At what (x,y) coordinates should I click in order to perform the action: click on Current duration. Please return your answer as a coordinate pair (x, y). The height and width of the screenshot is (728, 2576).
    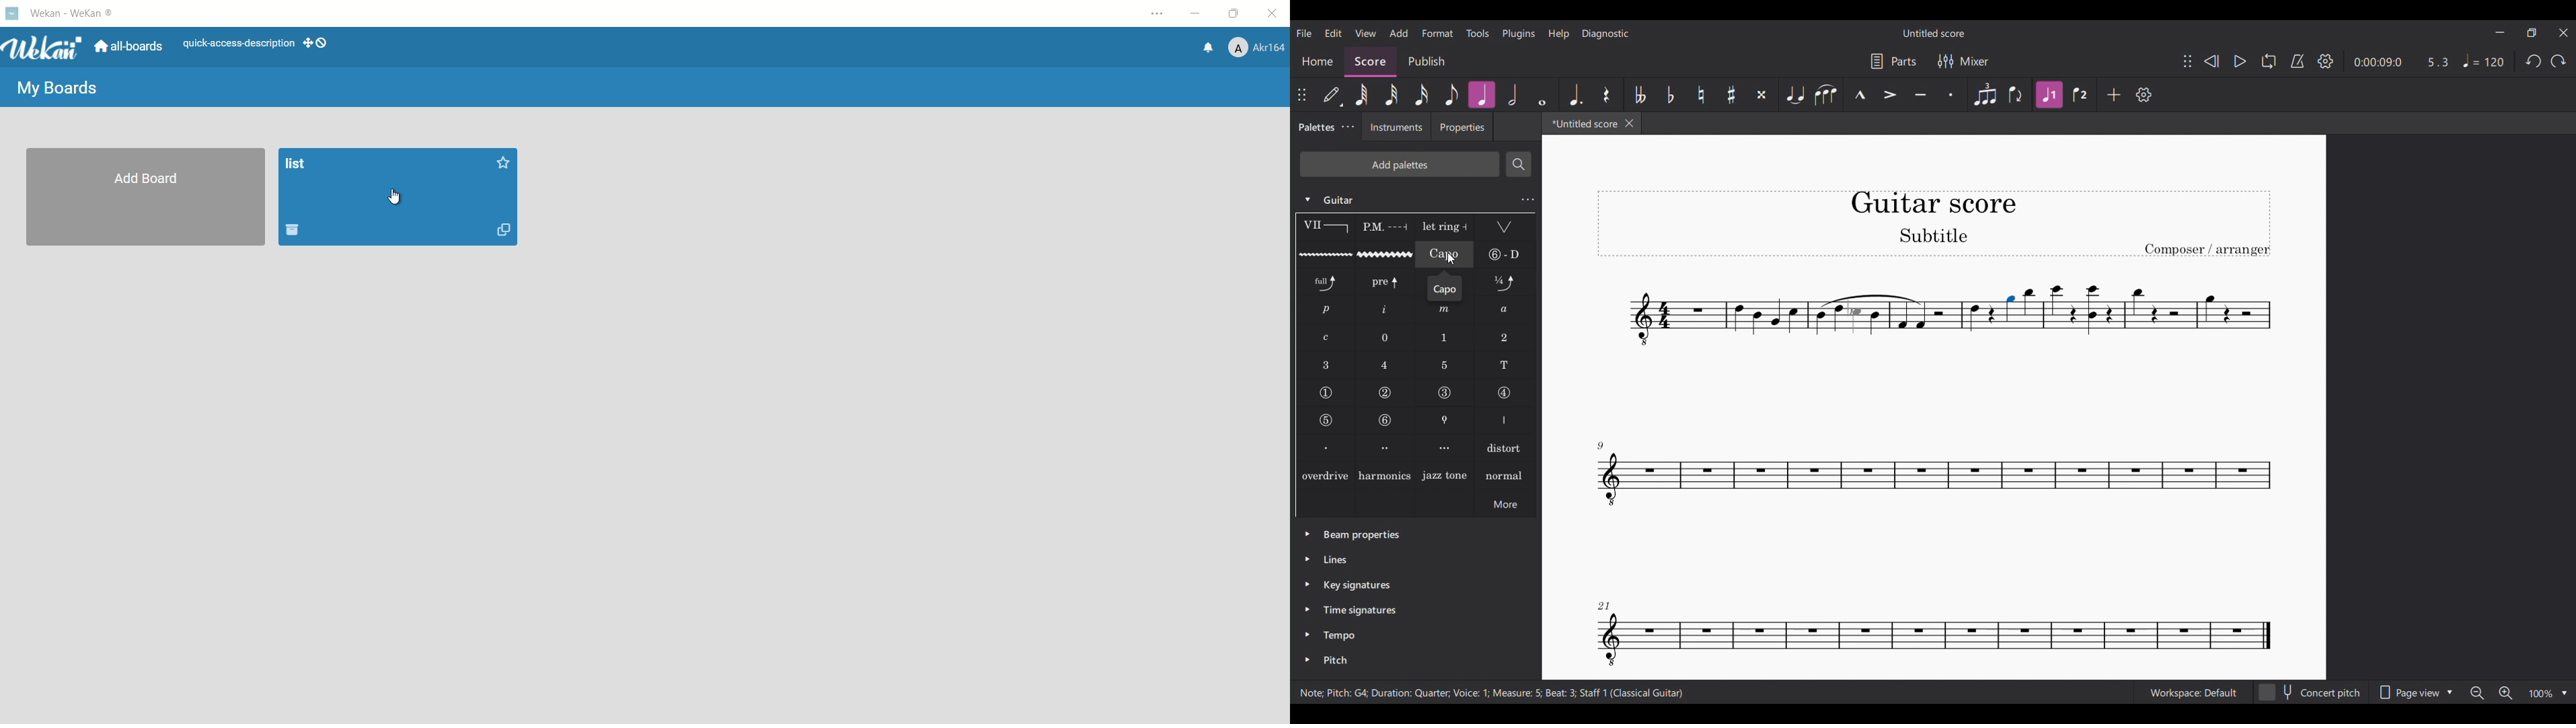
    Looking at the image, I should click on (2378, 61).